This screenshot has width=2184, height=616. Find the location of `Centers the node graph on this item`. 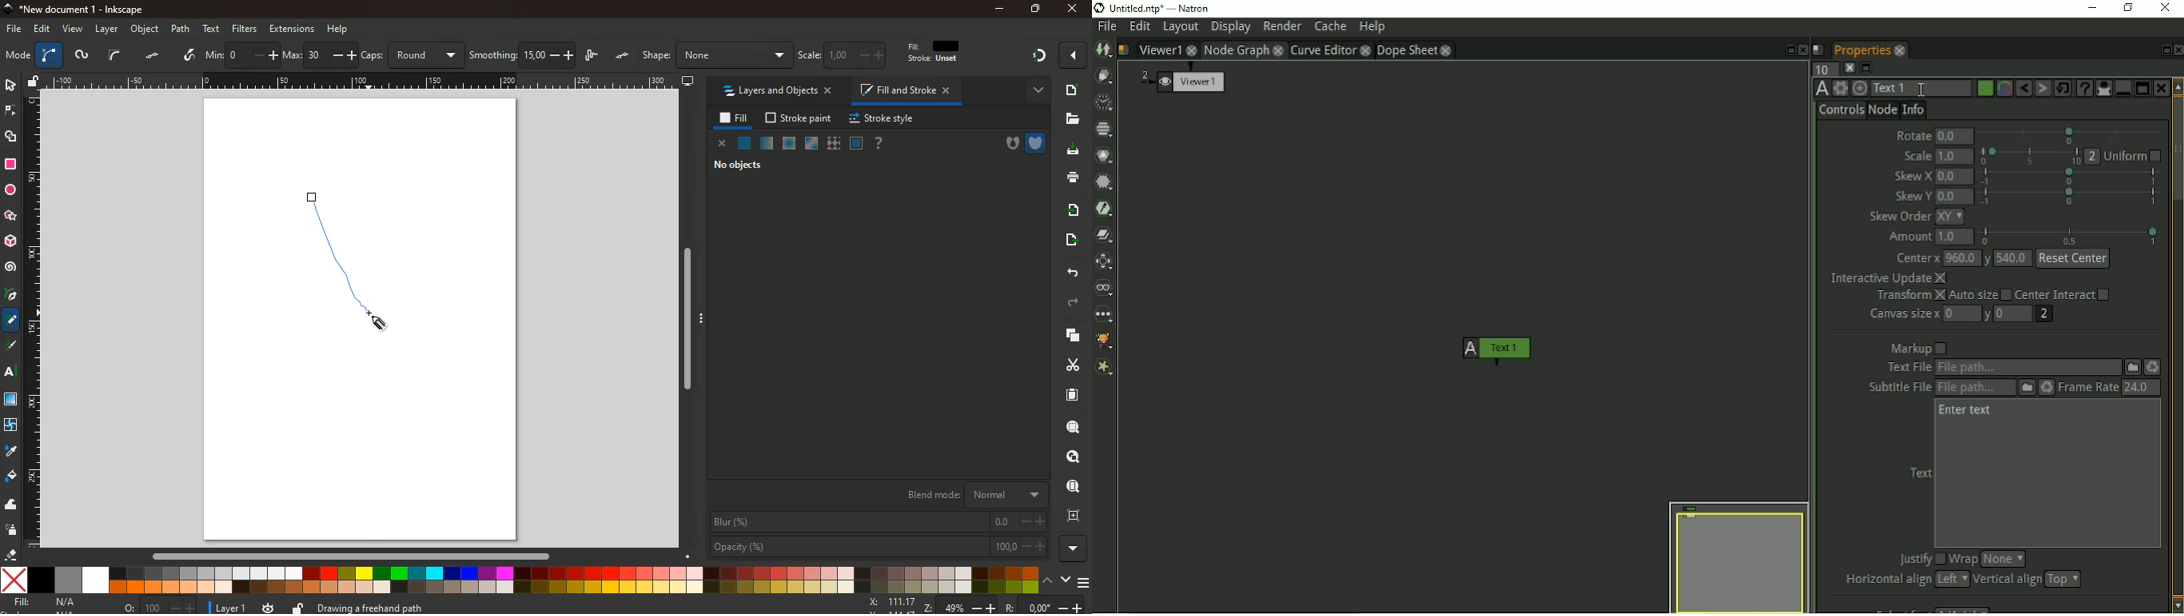

Centers the node graph on this item is located at coordinates (1861, 88).